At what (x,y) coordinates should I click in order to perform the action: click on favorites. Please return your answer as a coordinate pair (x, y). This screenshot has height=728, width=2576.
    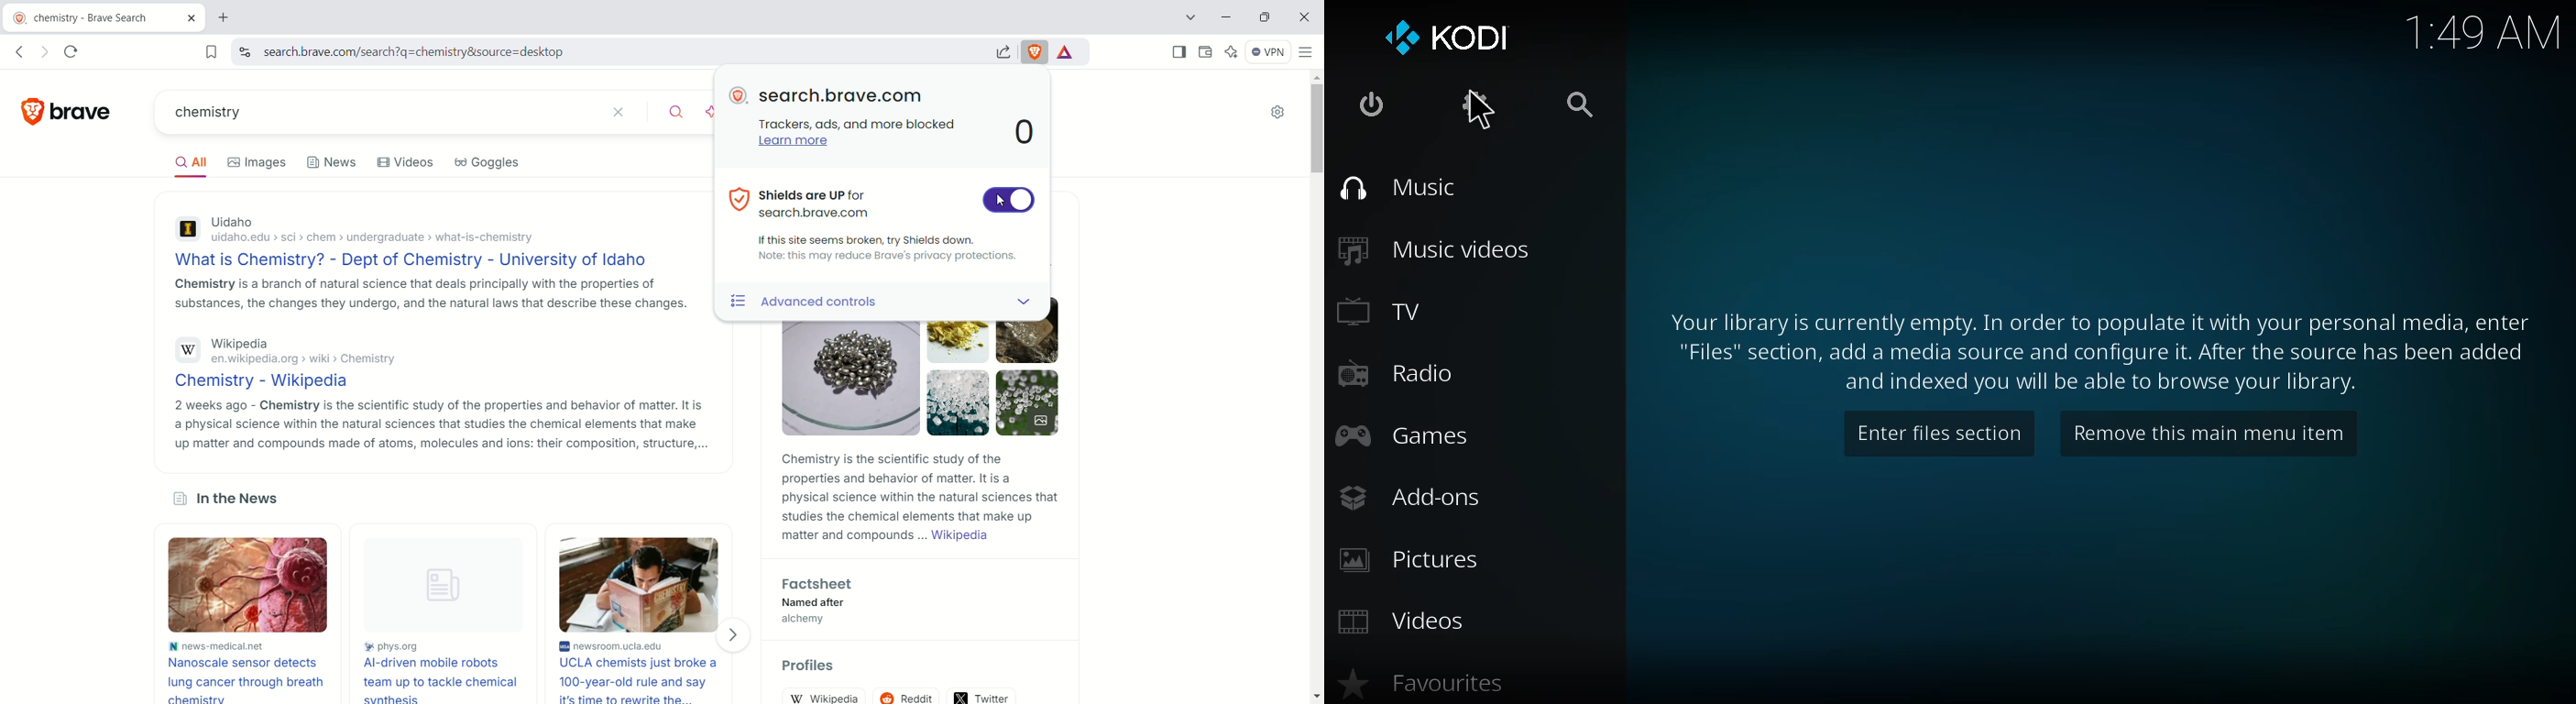
    Looking at the image, I should click on (1417, 684).